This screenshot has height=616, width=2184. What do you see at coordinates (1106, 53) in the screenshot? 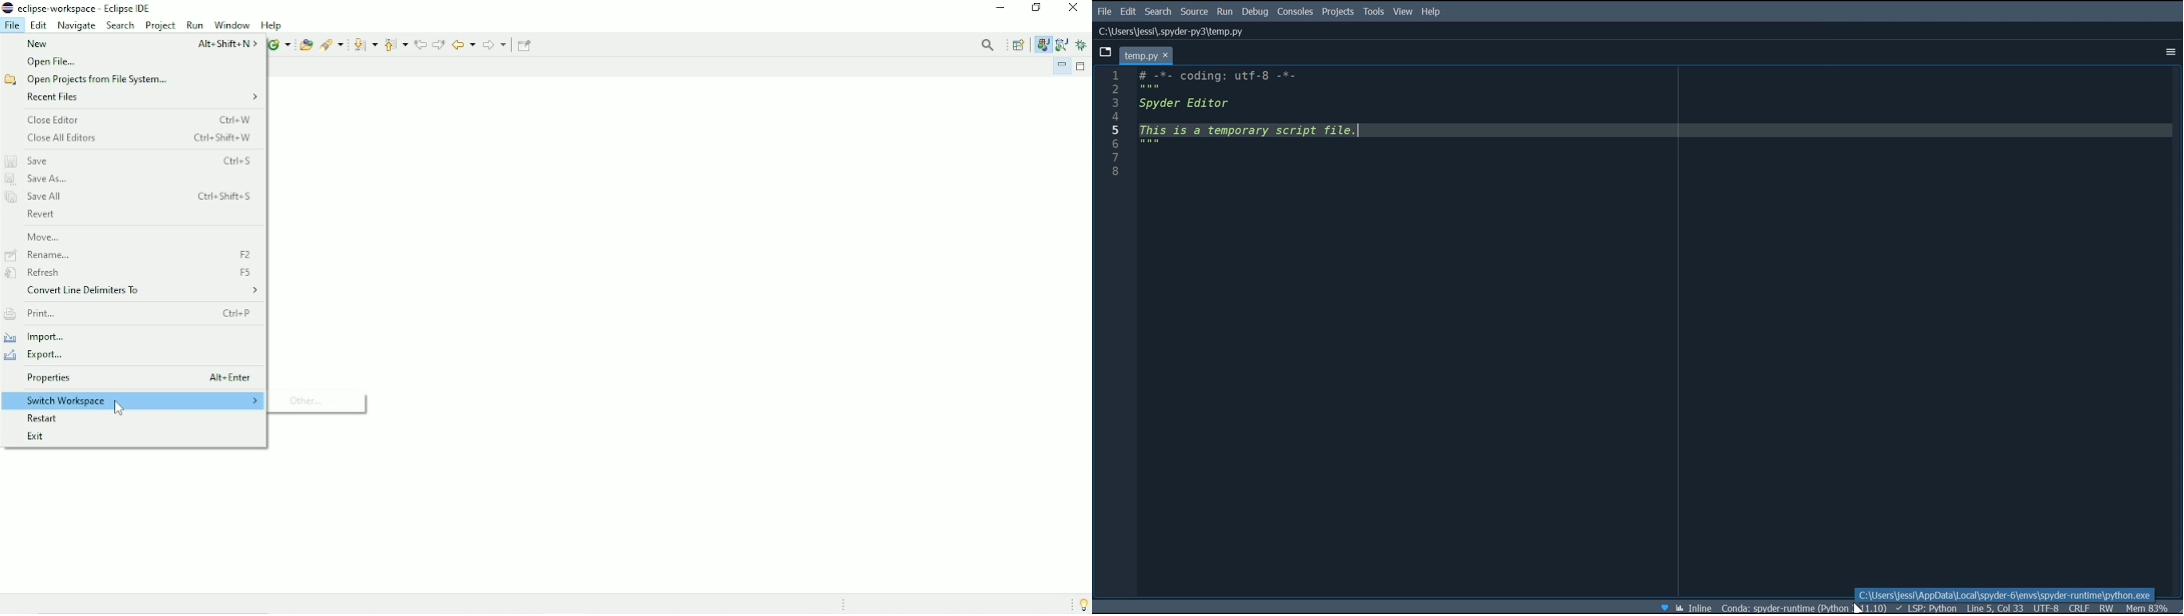
I see `Browse Tabs` at bounding box center [1106, 53].